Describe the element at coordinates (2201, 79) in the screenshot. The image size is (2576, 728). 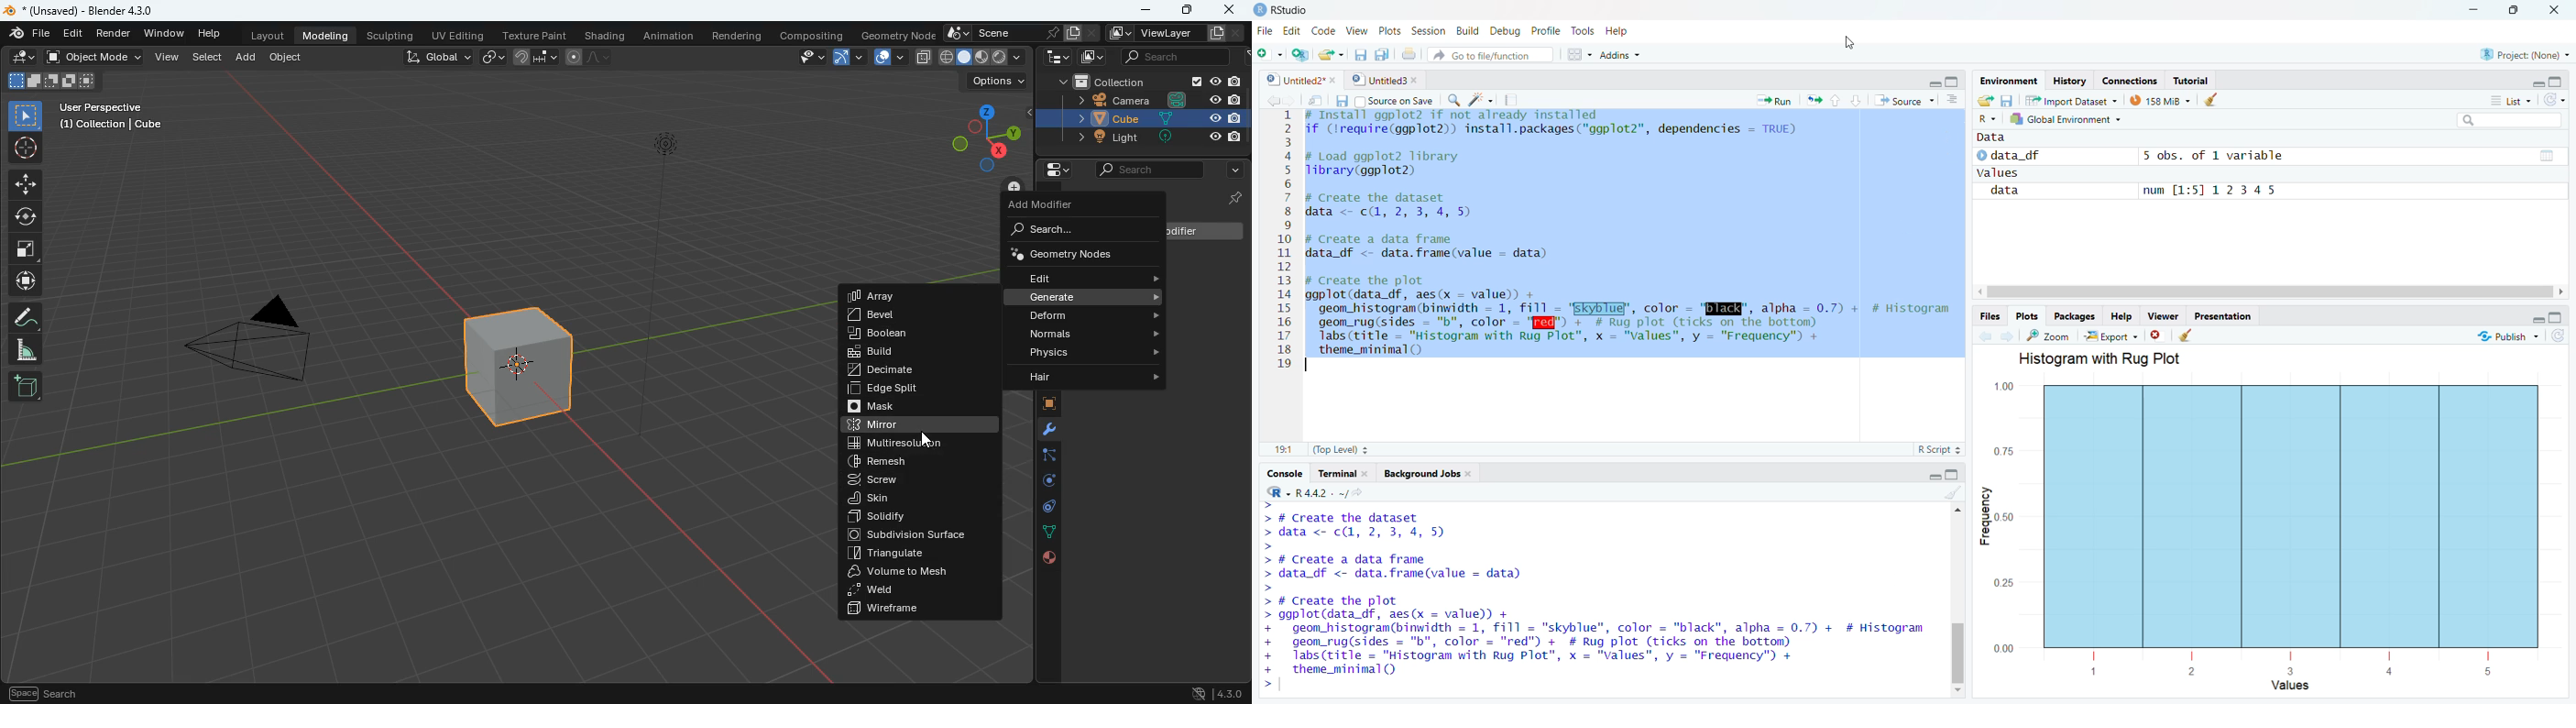
I see `; Tutorial` at that location.